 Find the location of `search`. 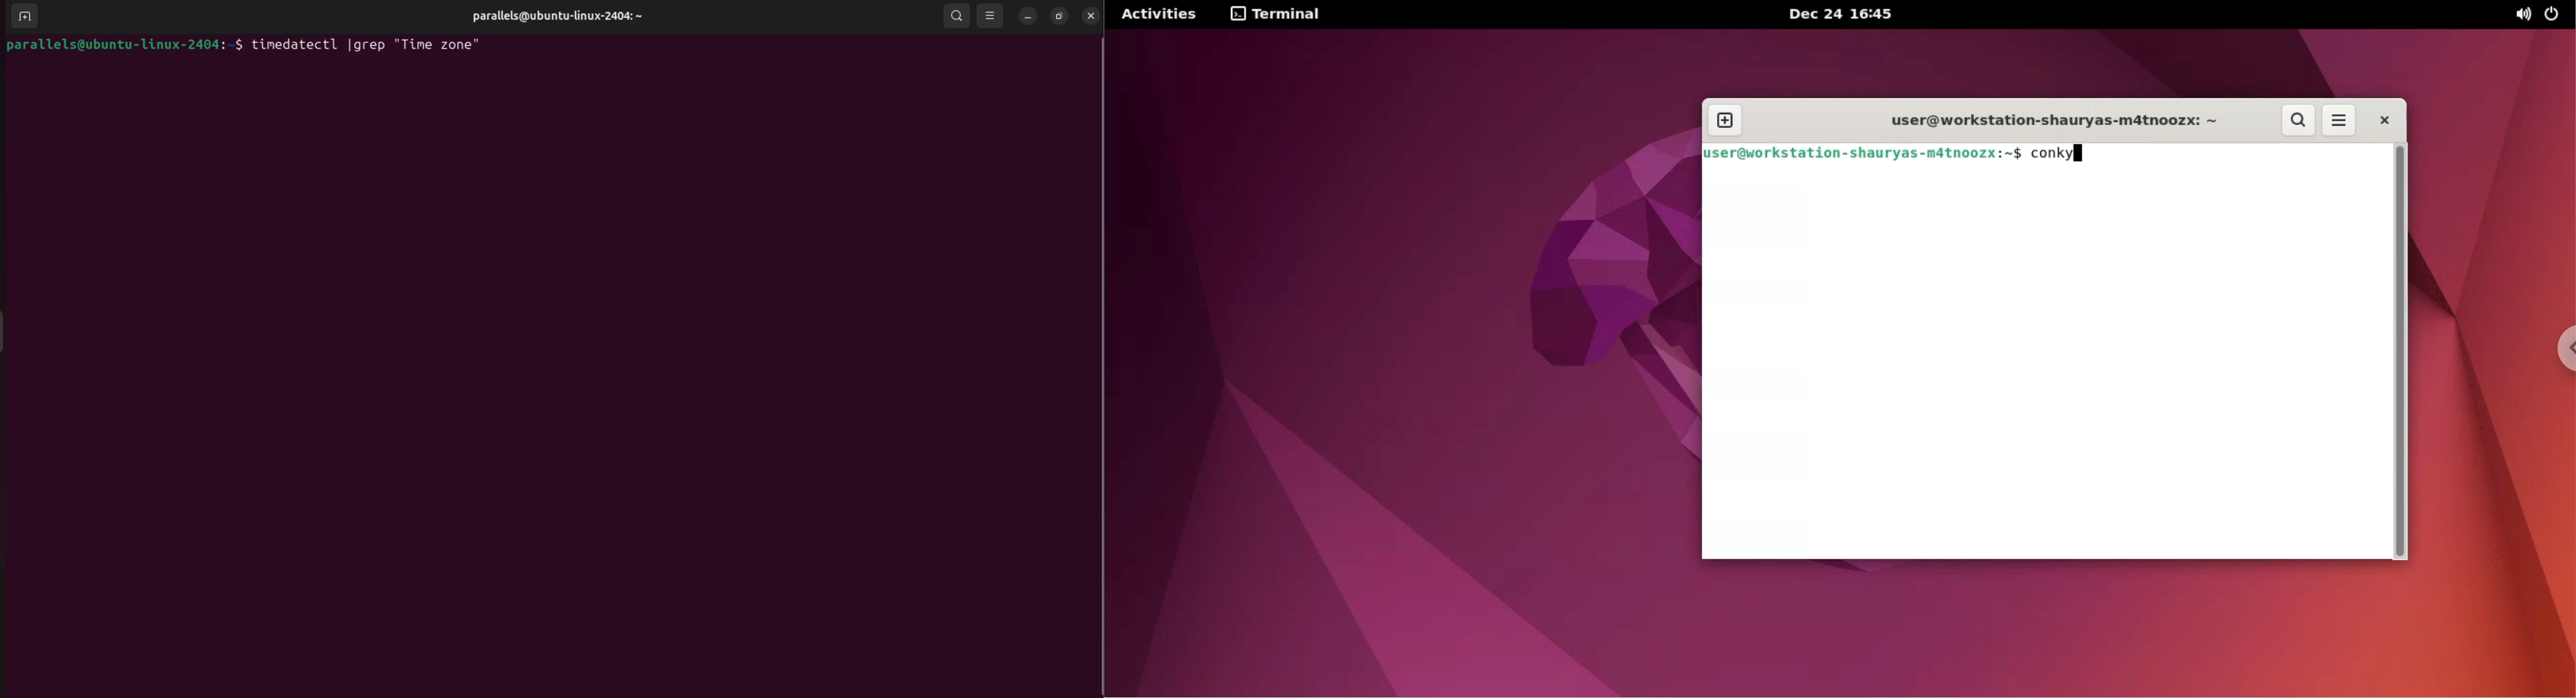

search is located at coordinates (958, 15).